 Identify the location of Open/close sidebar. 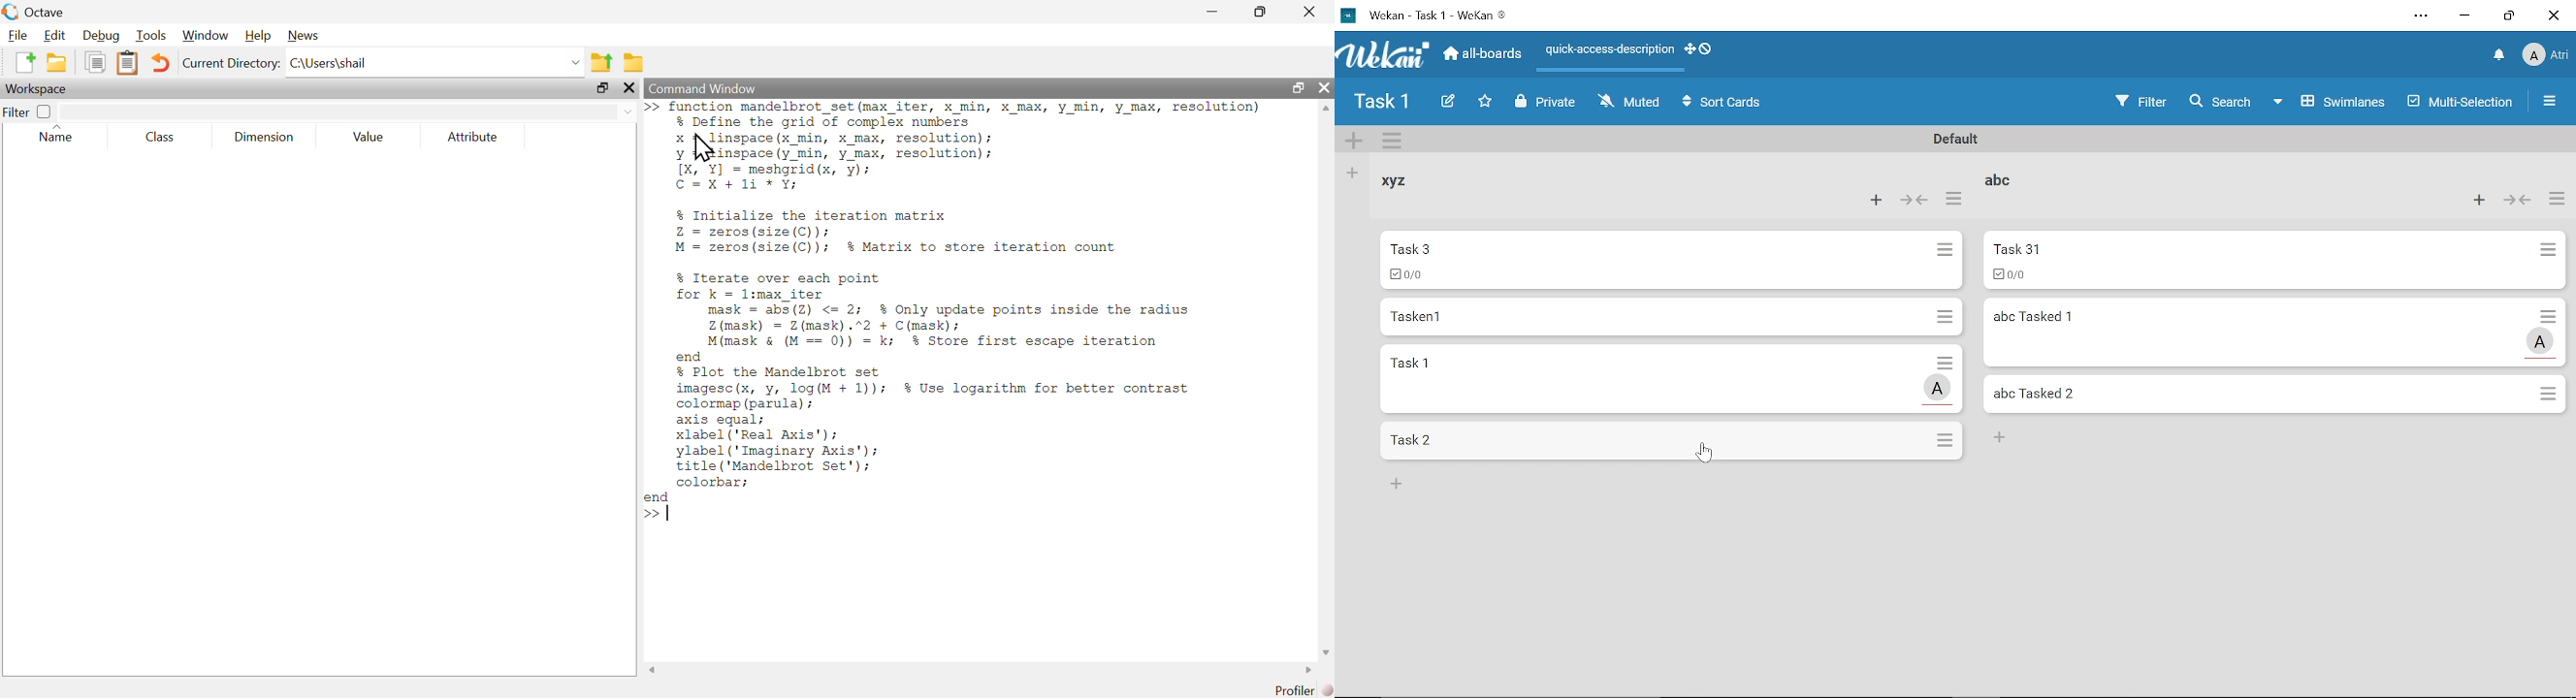
(2552, 104).